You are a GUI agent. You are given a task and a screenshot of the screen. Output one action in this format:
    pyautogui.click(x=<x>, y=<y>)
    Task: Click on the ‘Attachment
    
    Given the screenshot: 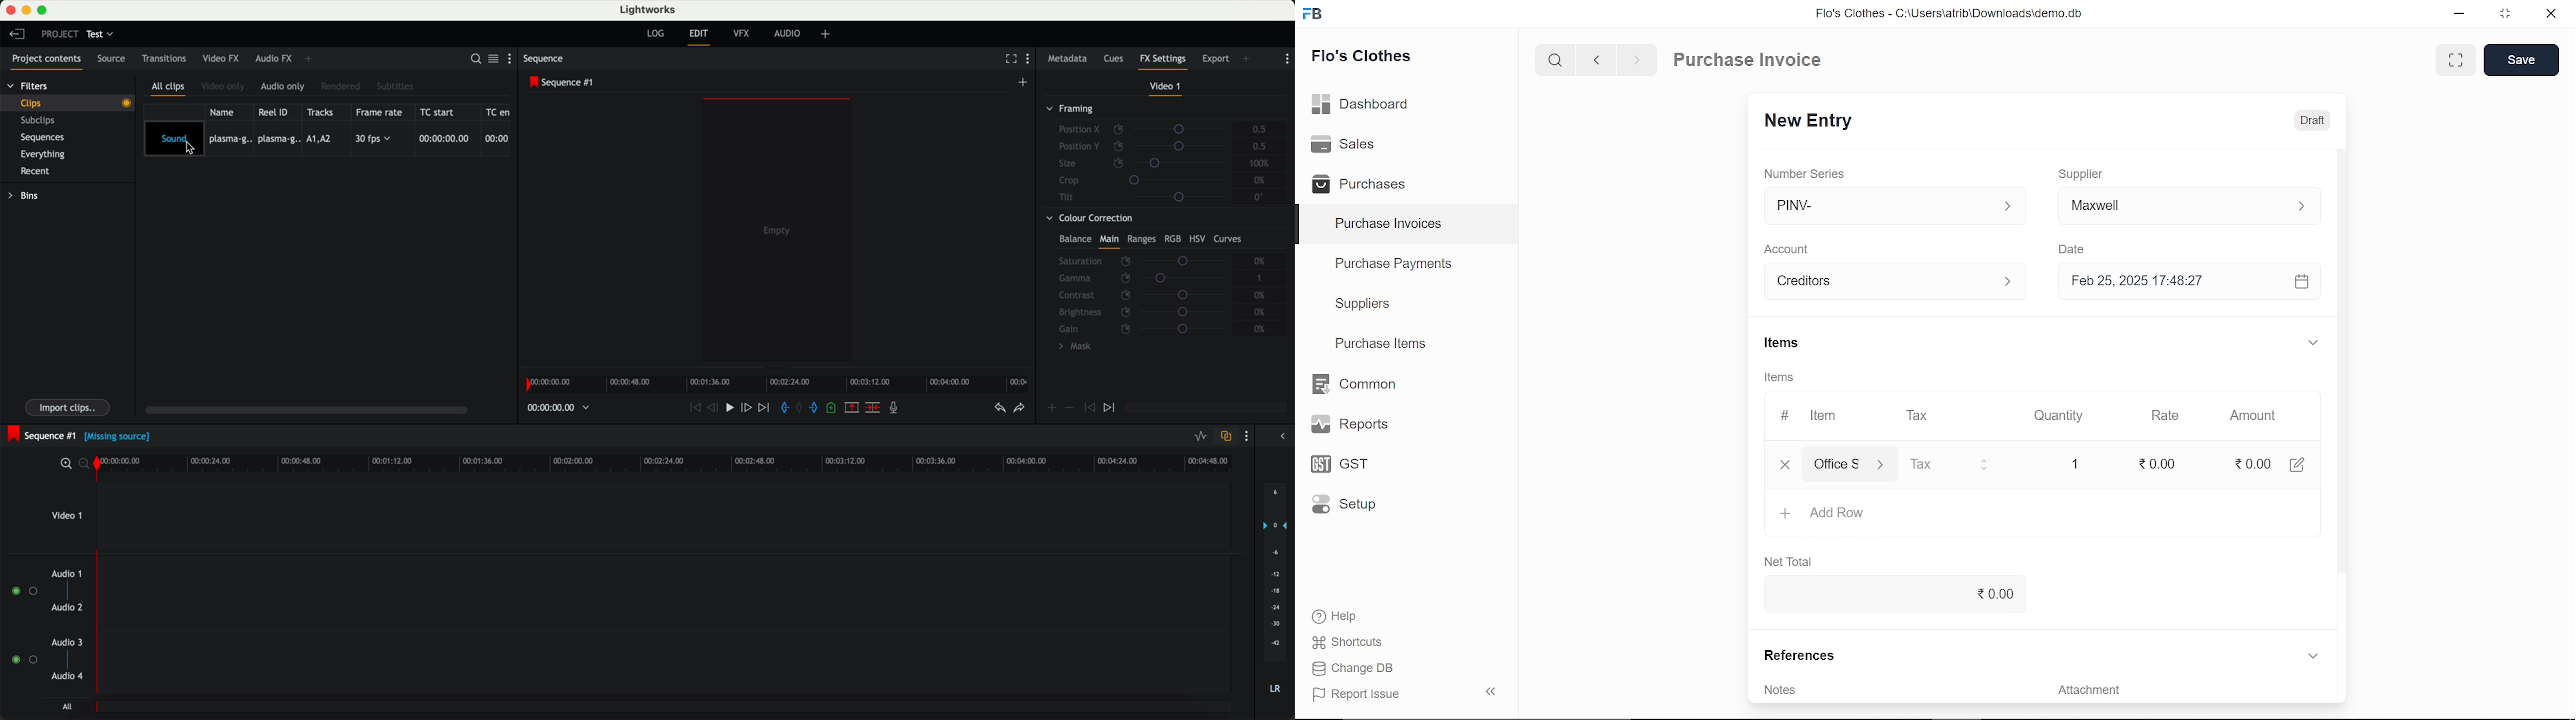 What is the action you would take?
    pyautogui.click(x=2087, y=693)
    